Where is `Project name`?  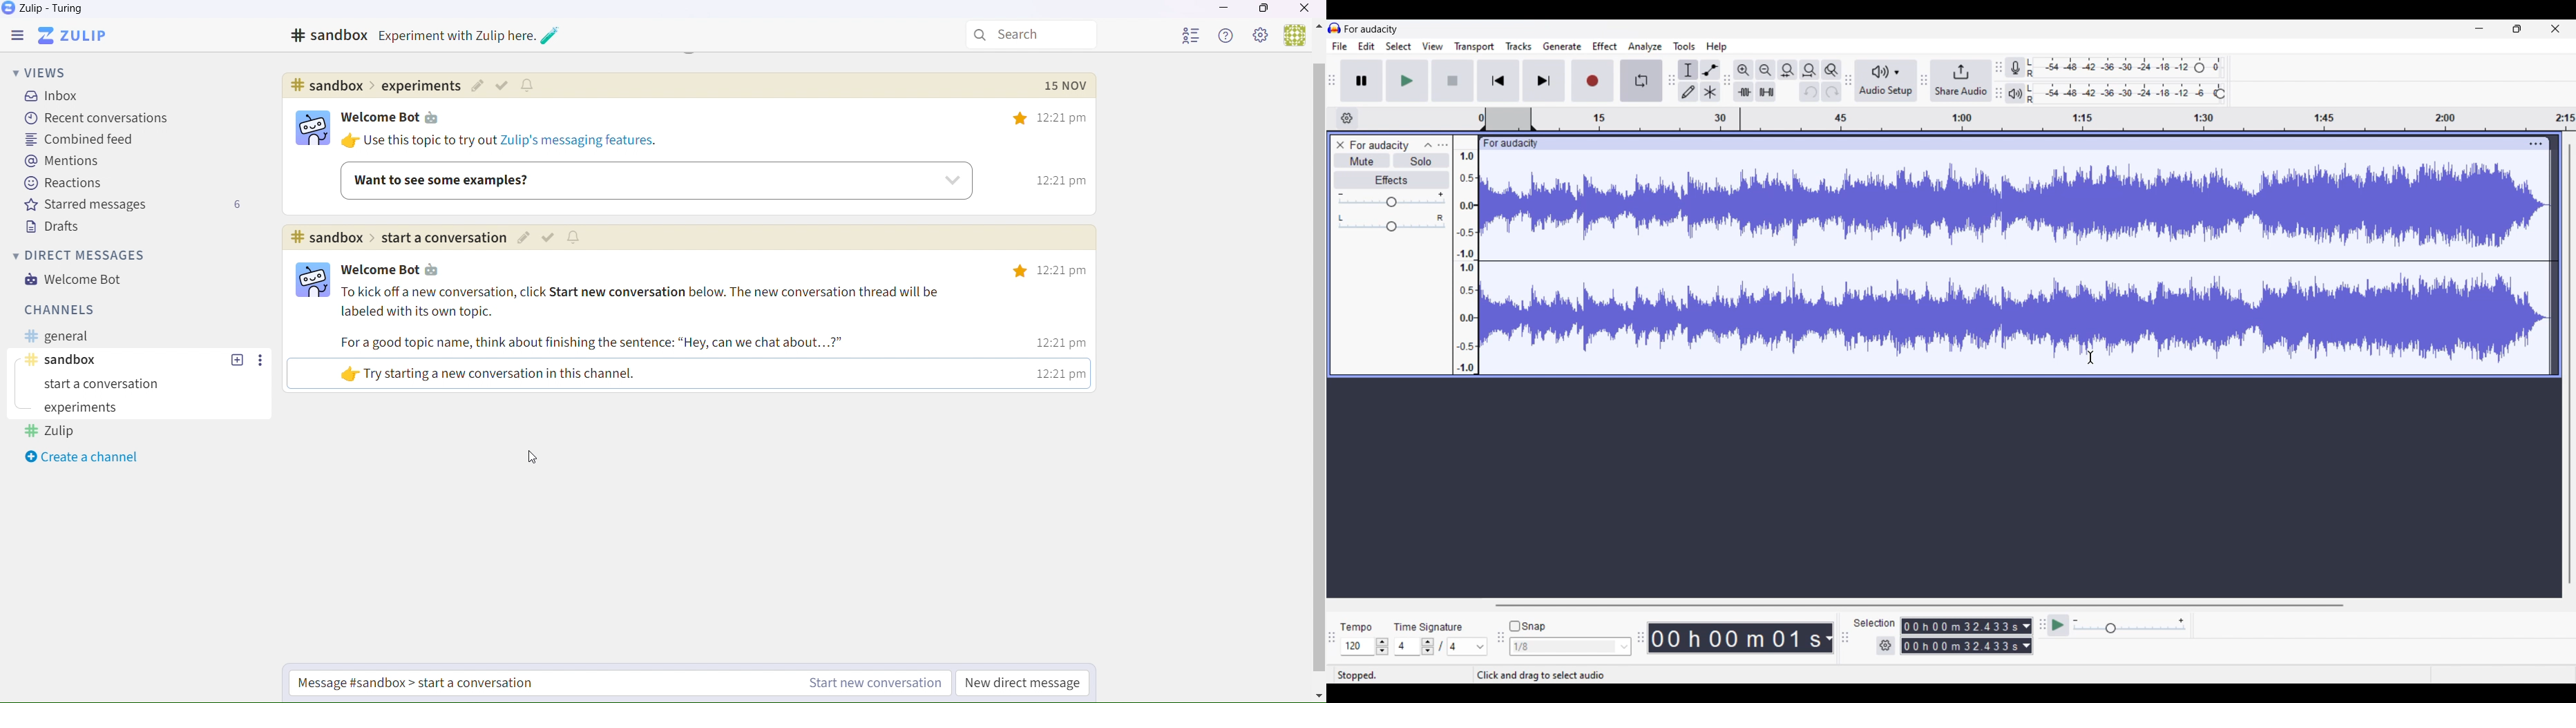 Project name is located at coordinates (1509, 144).